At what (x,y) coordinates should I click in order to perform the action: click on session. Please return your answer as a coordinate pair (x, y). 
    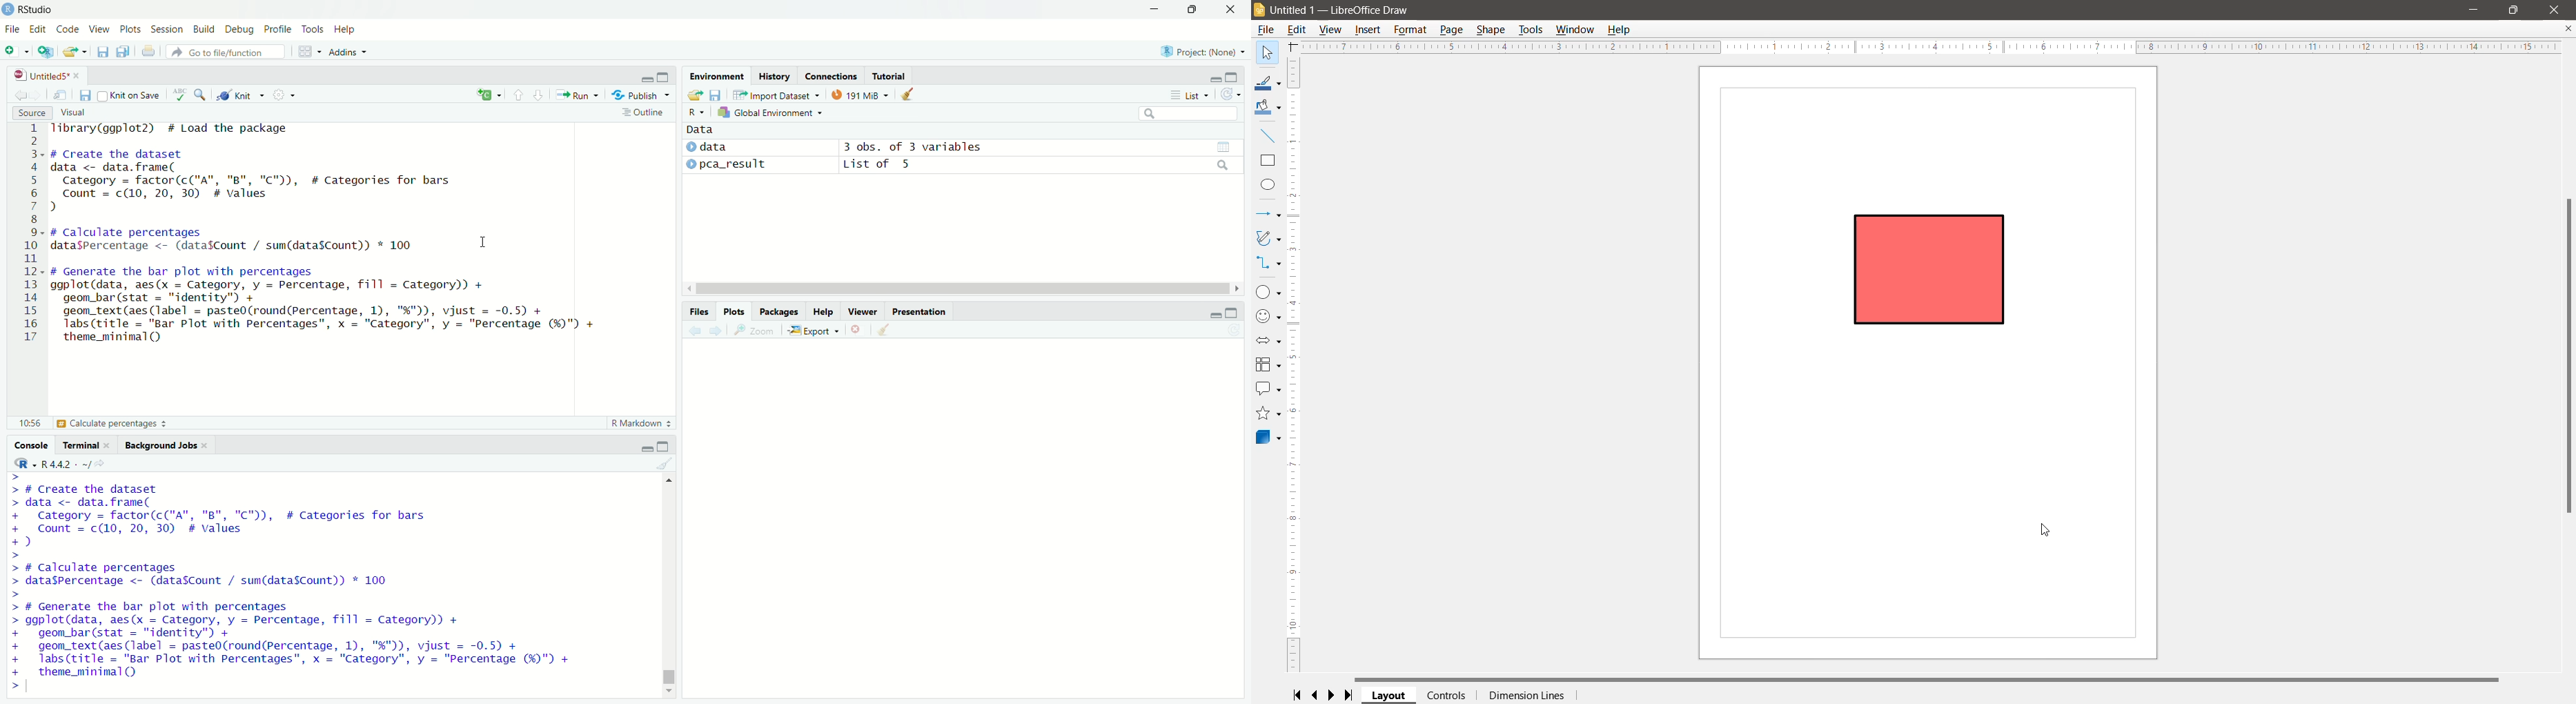
    Looking at the image, I should click on (169, 31).